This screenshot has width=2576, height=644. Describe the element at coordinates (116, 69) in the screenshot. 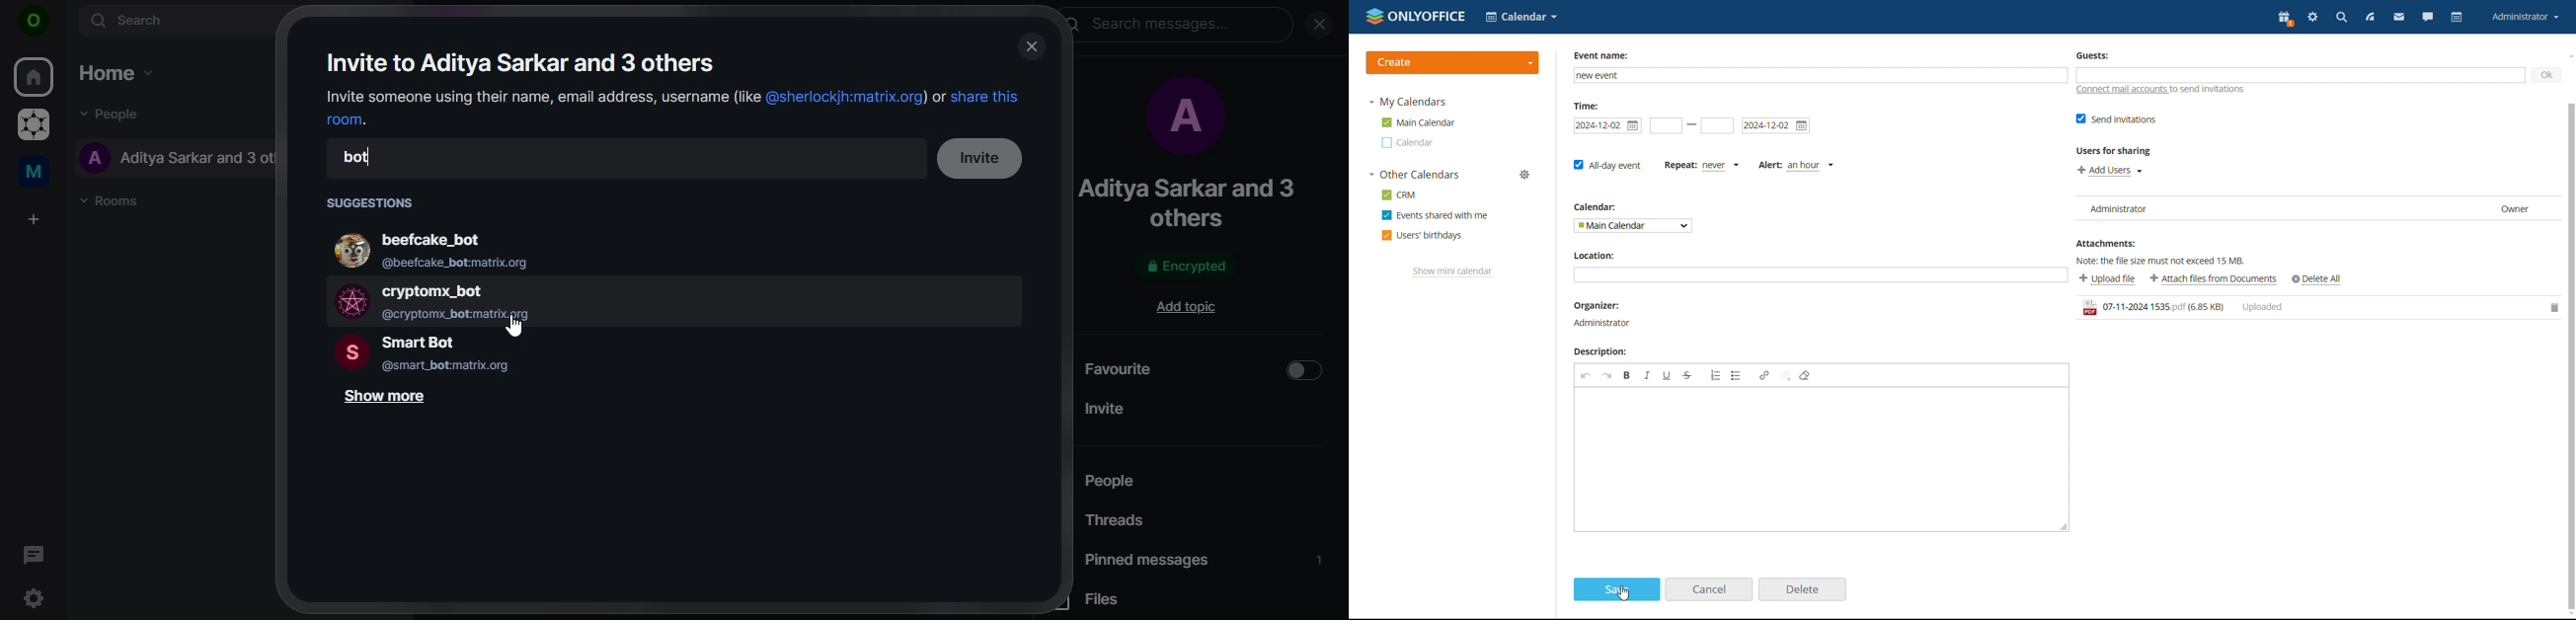

I see `home` at that location.